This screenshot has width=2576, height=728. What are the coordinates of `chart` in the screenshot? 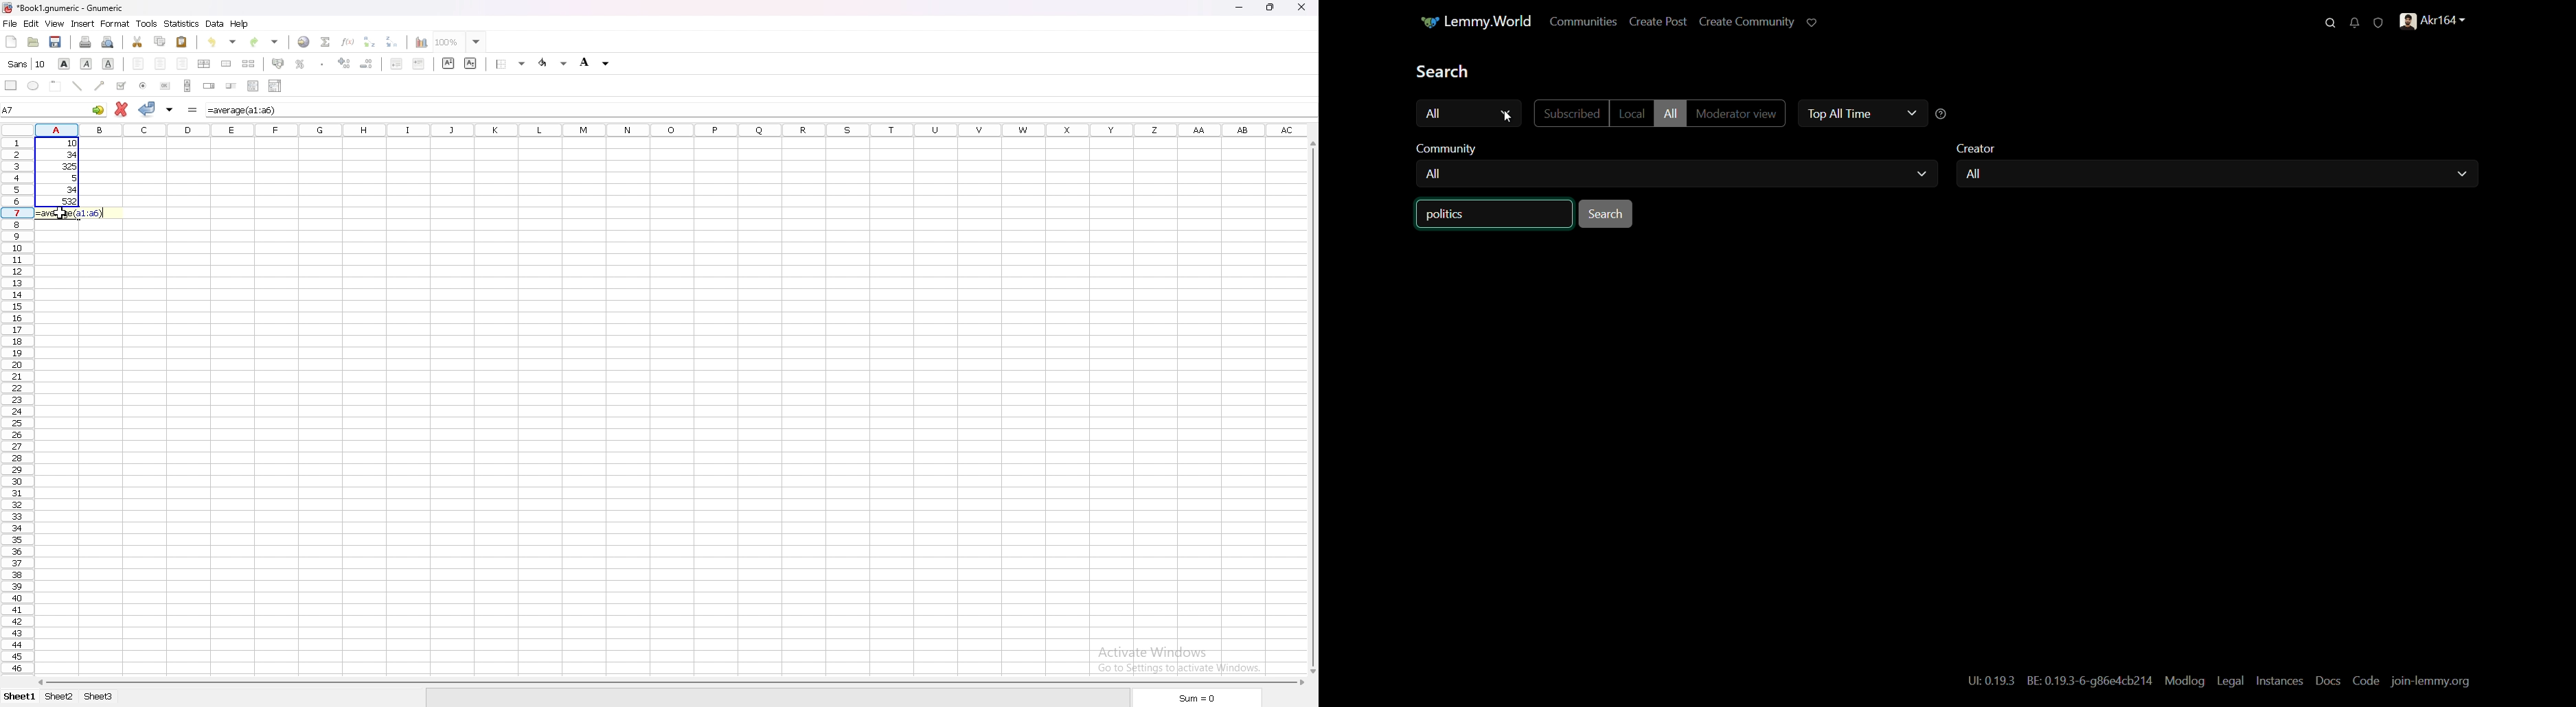 It's located at (422, 43).